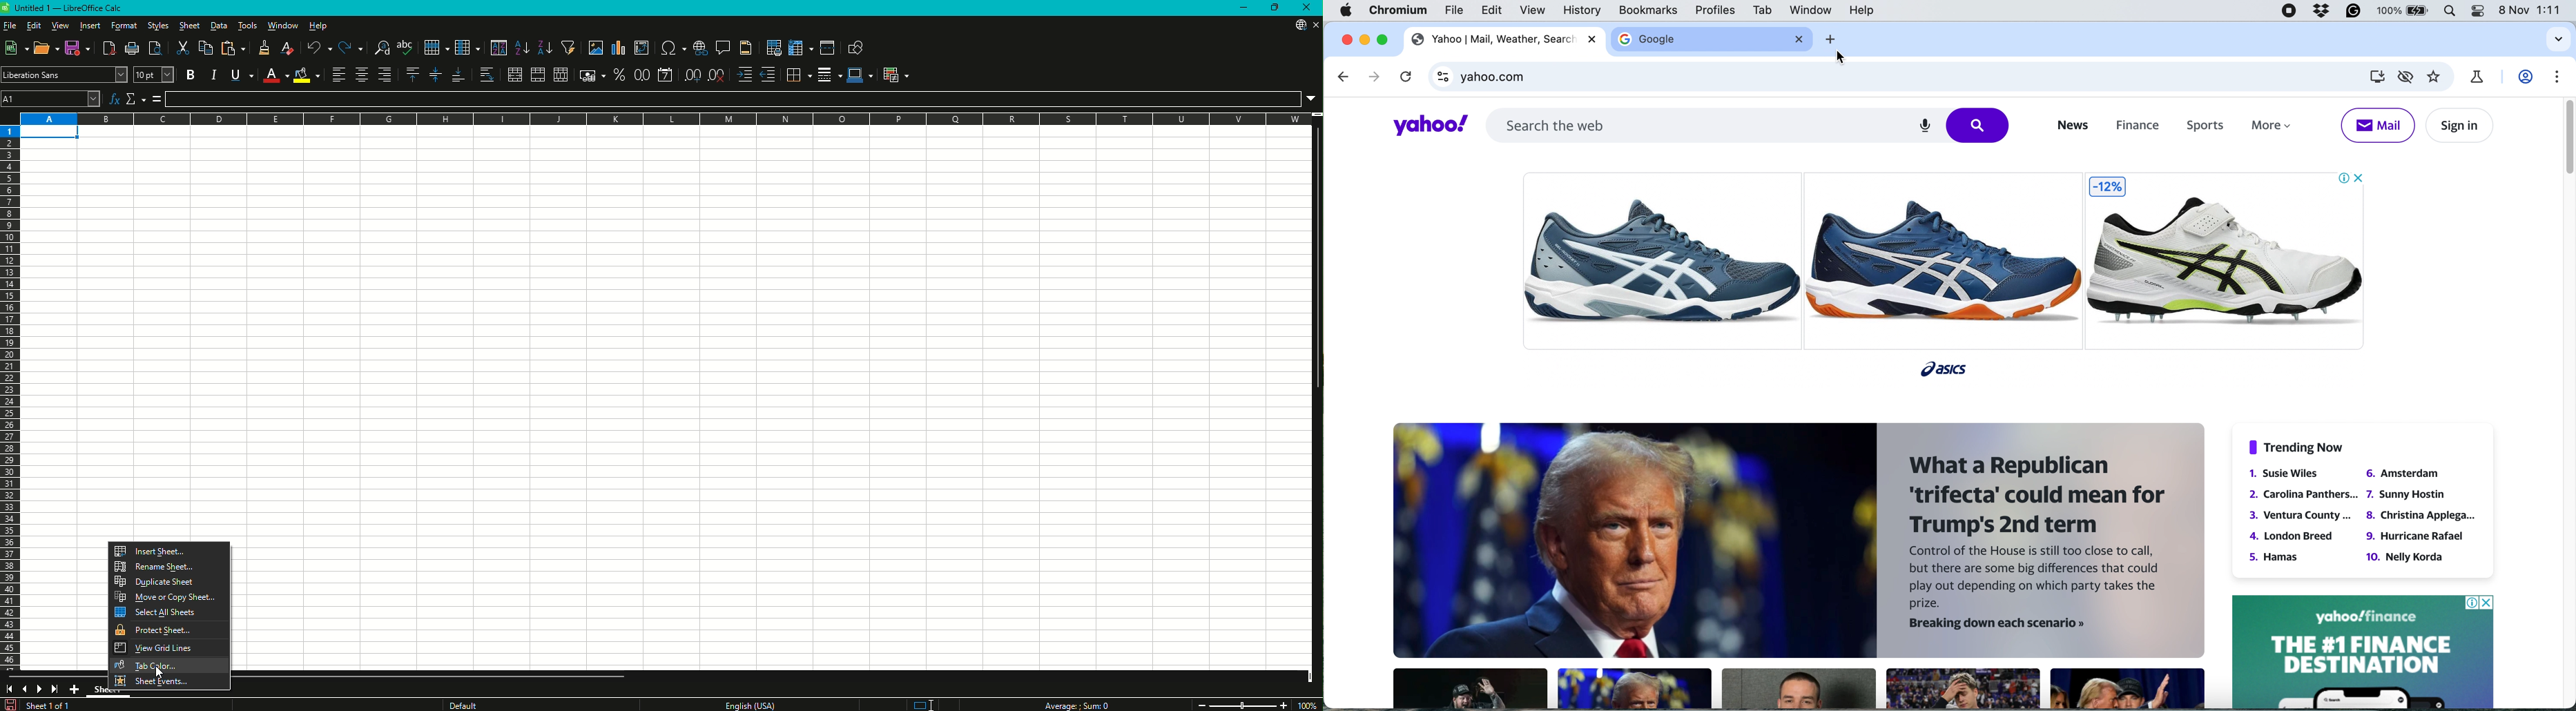 The height and width of the screenshot is (728, 2576). Describe the element at coordinates (2362, 502) in the screenshot. I see `§ Trending Now

1. Susie Wiles 6. Amsterdam

2. Carolina Panthers... 7. Sunny Hostin

3. Ventura County... 8. Christina Applega...
4. London Breed 9. Hurricane Rafael
5. Hamas 10. Nelly Korda` at that location.